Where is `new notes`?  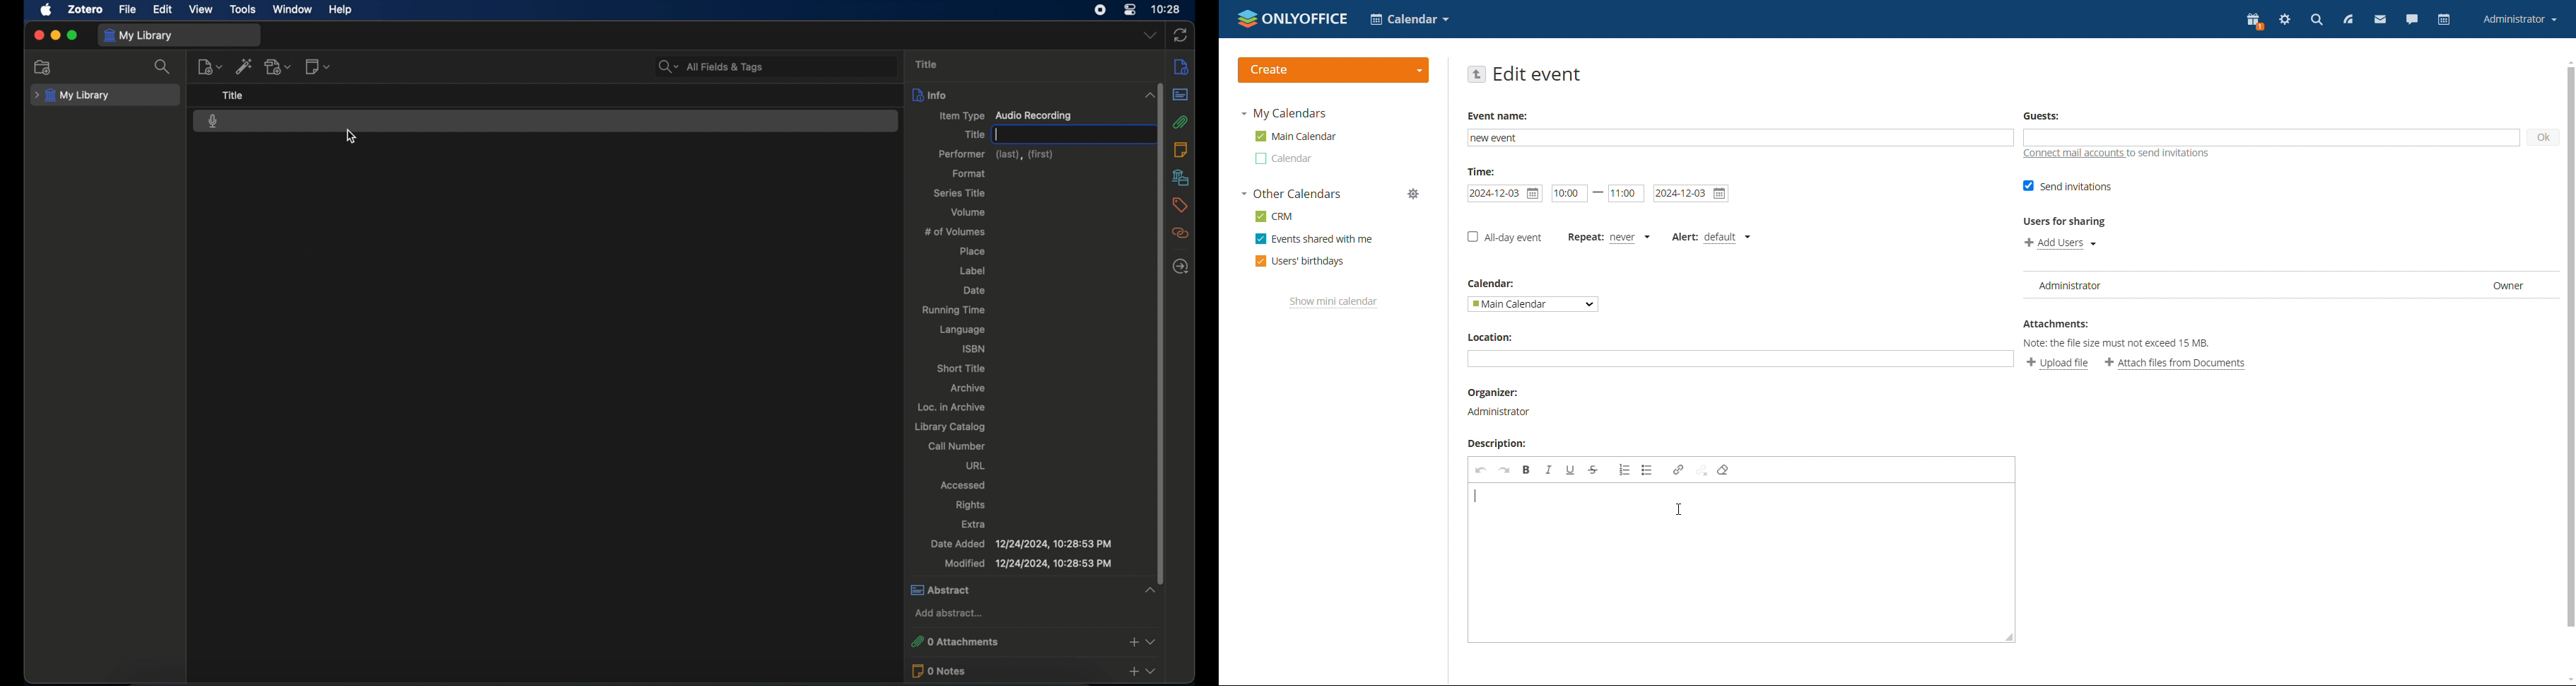 new notes is located at coordinates (319, 66).